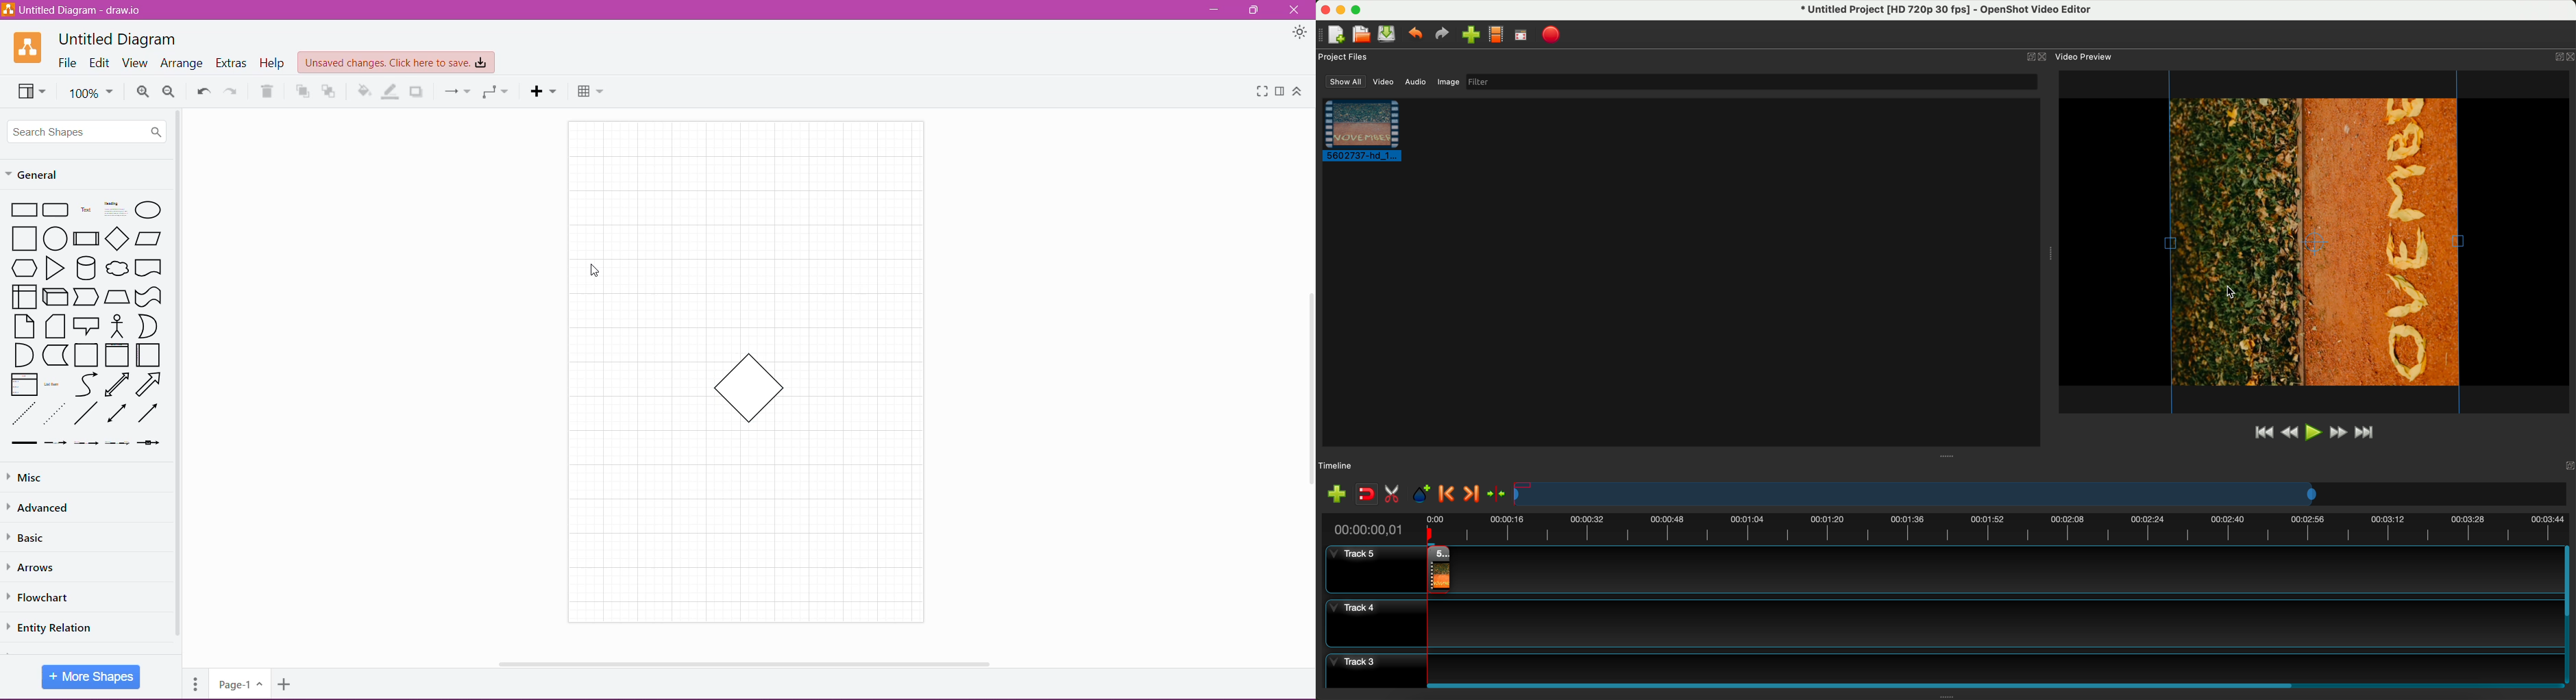 The width and height of the screenshot is (2576, 700). I want to click on Restore Down, so click(1254, 11).